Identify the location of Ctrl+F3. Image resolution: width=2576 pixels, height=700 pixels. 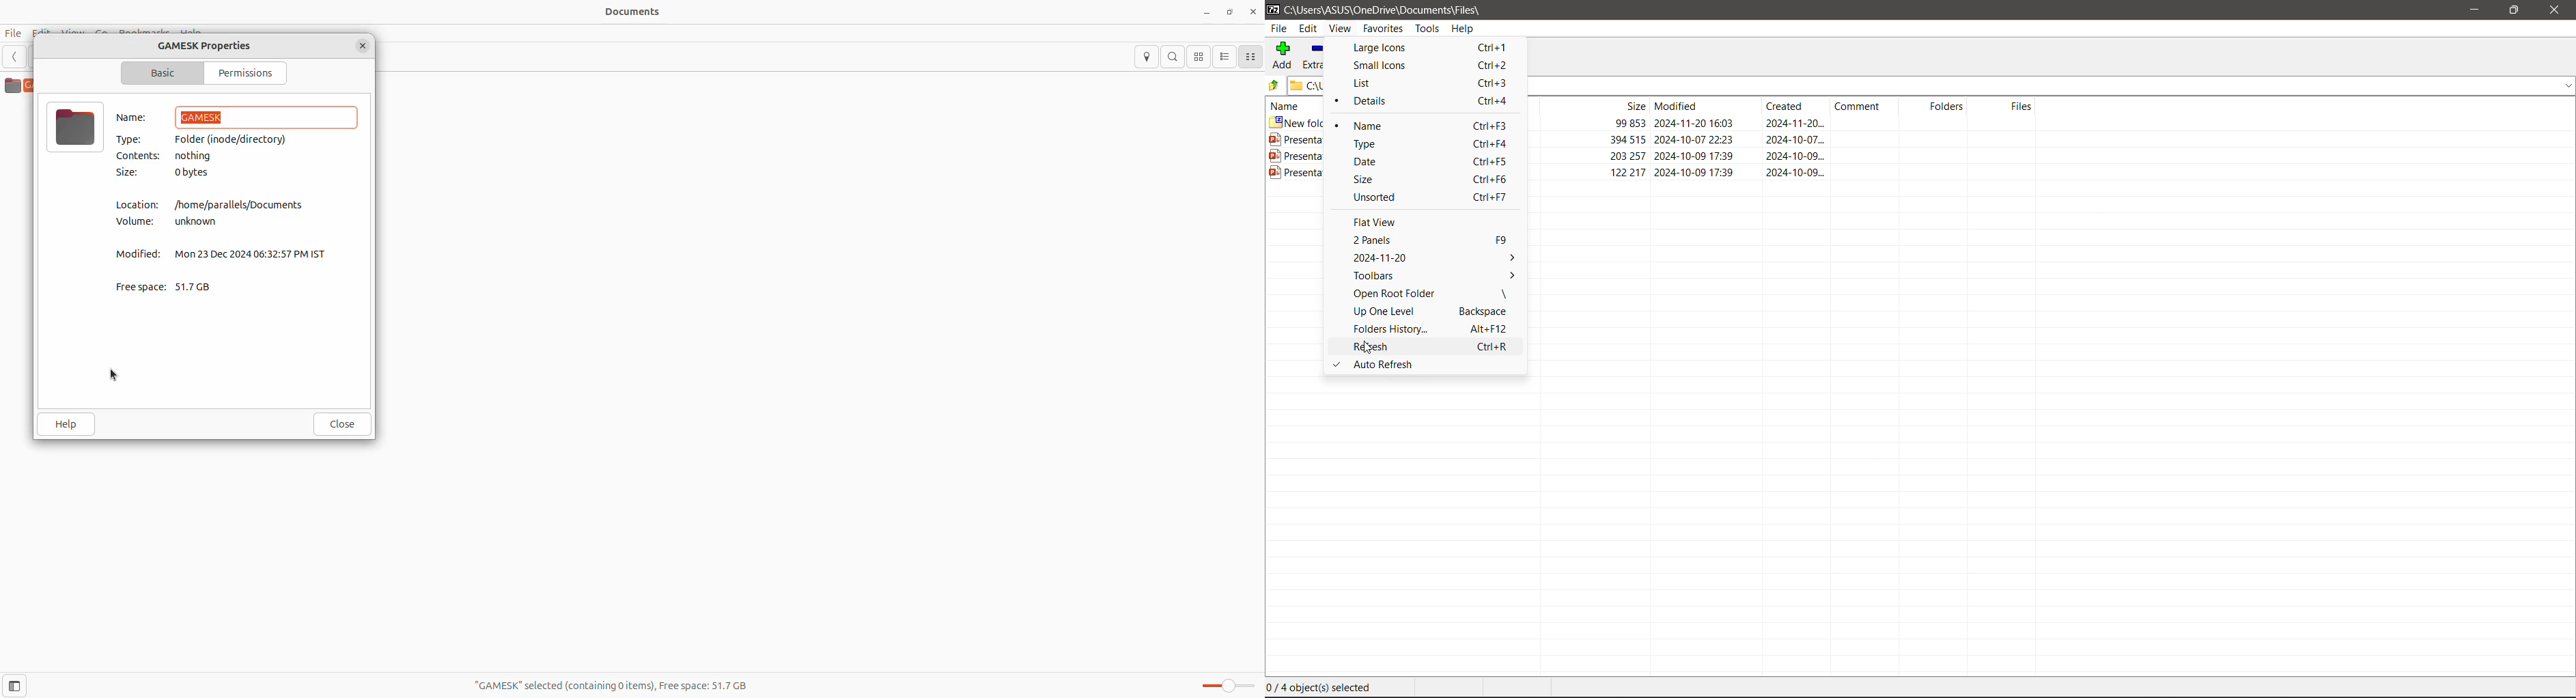
(1493, 125).